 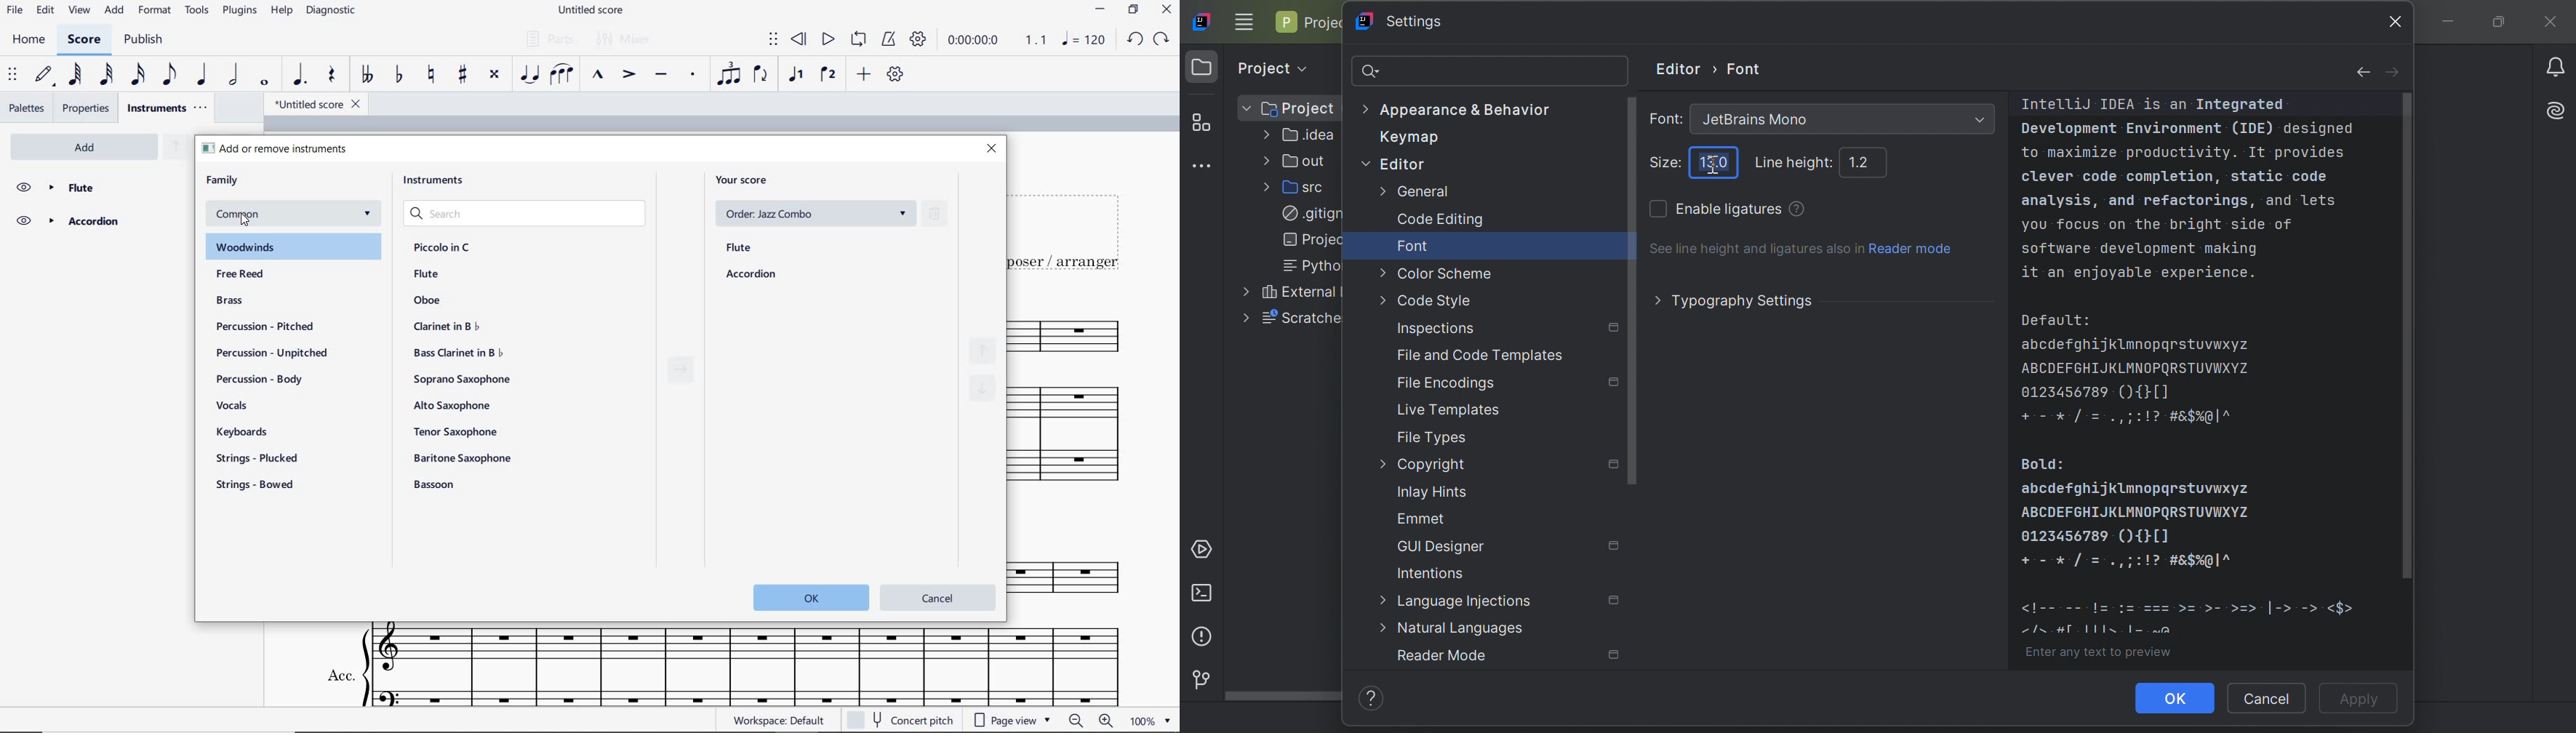 What do you see at coordinates (427, 275) in the screenshot?
I see `flute` at bounding box center [427, 275].